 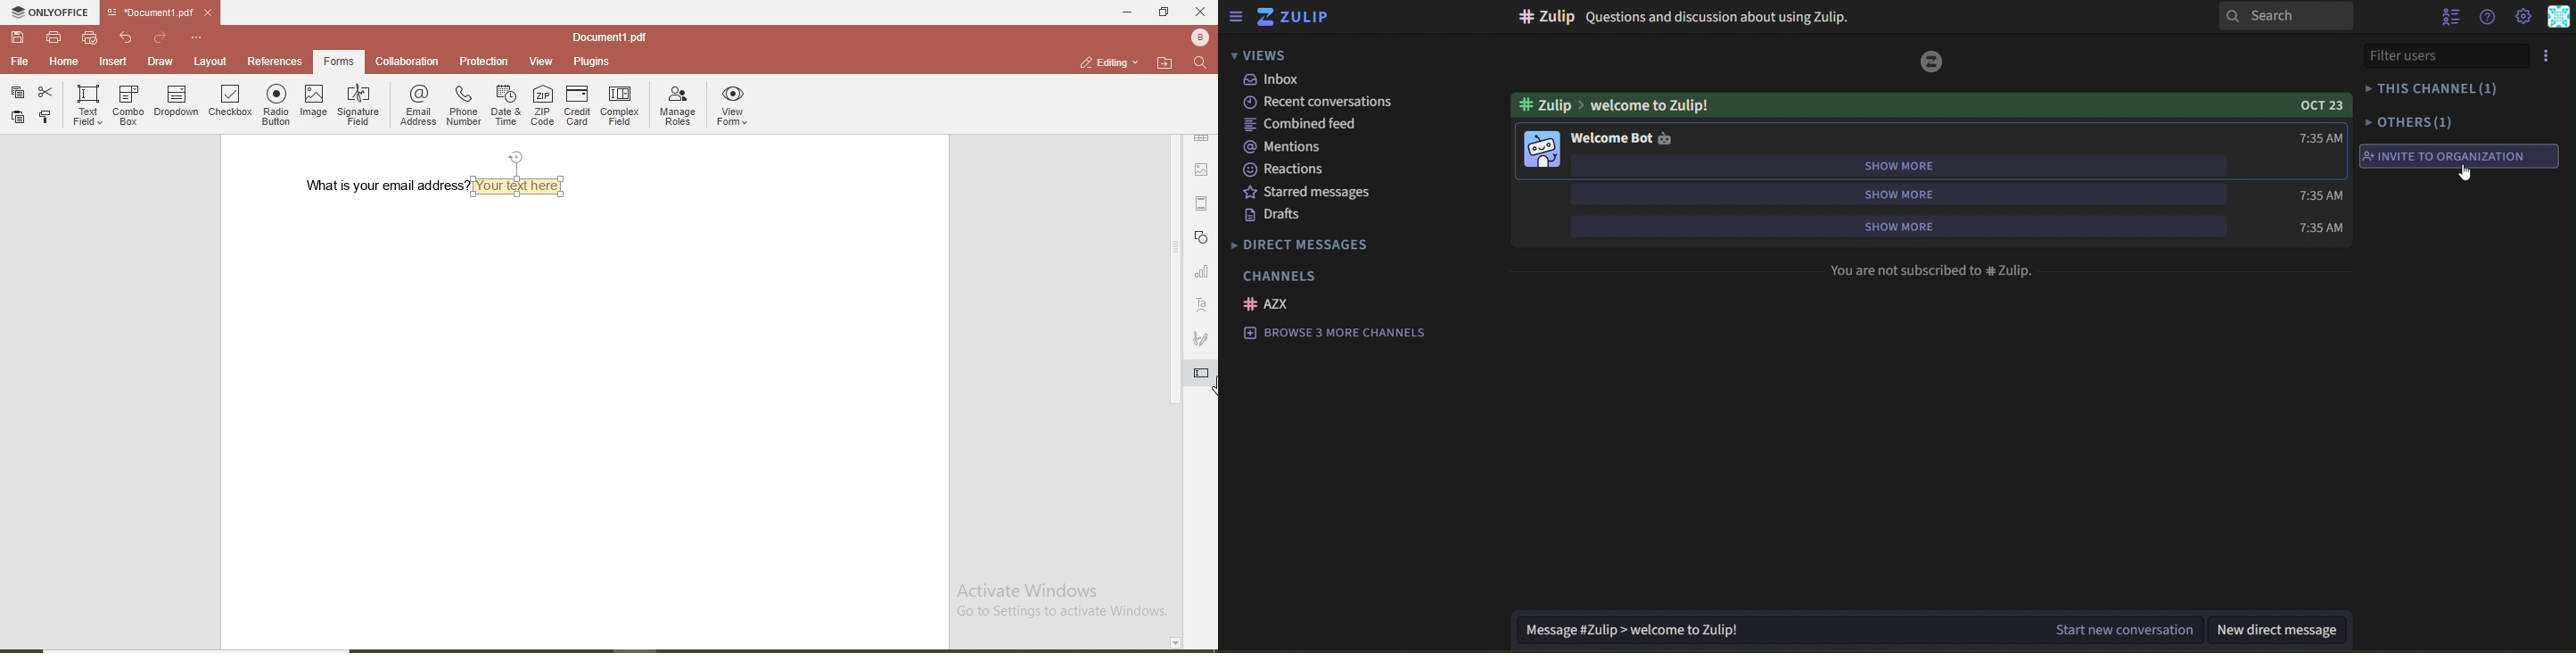 What do you see at coordinates (545, 106) in the screenshot?
I see `ZIP code` at bounding box center [545, 106].